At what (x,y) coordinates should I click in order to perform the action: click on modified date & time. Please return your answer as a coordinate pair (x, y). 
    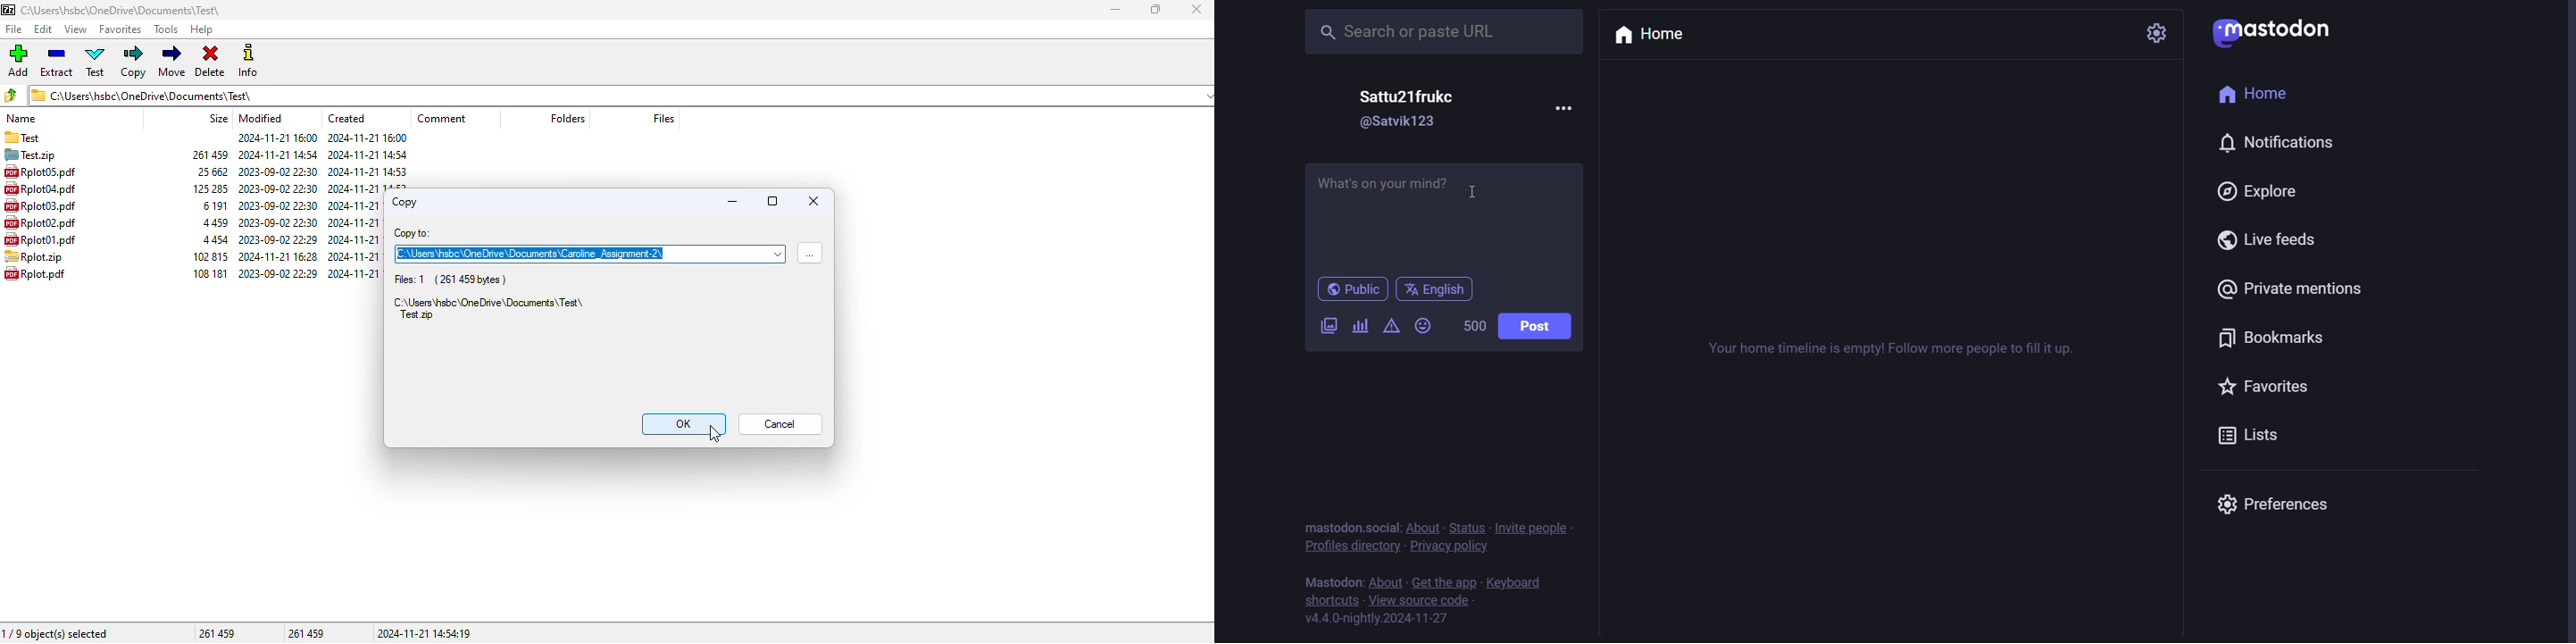
    Looking at the image, I should click on (278, 273).